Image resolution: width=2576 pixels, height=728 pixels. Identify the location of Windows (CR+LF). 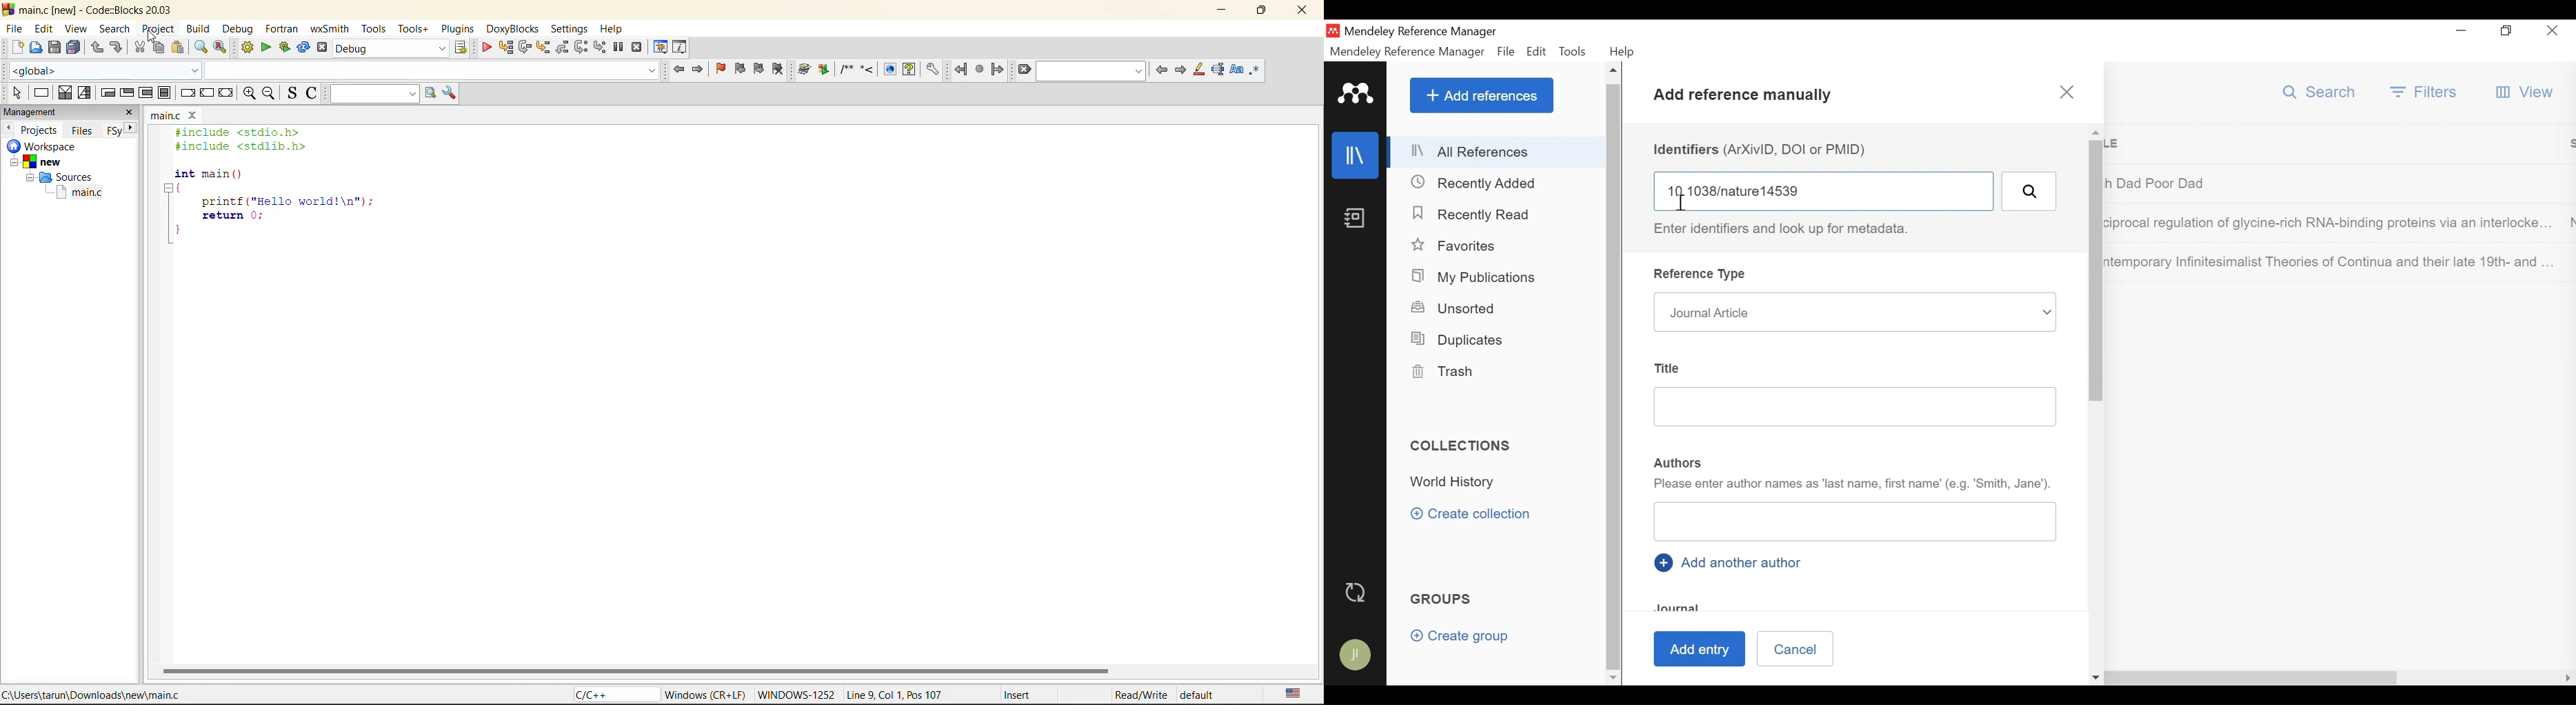
(703, 694).